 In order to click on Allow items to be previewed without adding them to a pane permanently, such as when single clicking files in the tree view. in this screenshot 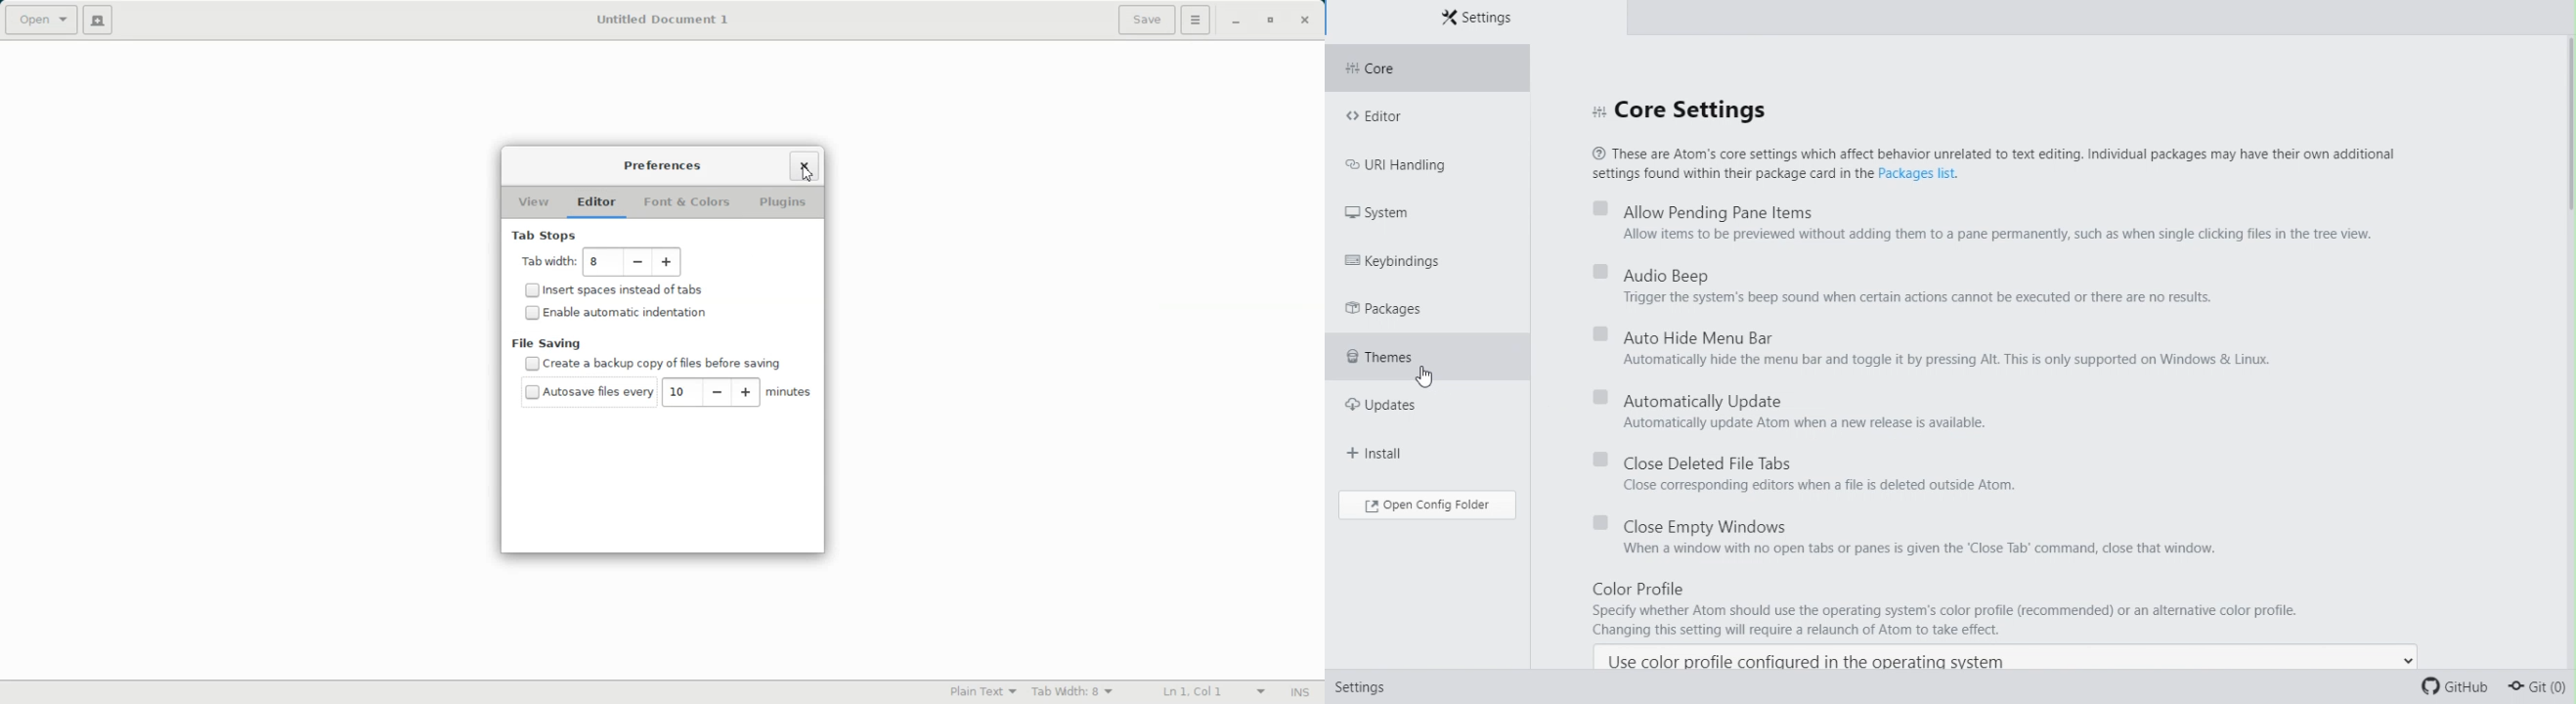, I will do `click(1994, 235)`.